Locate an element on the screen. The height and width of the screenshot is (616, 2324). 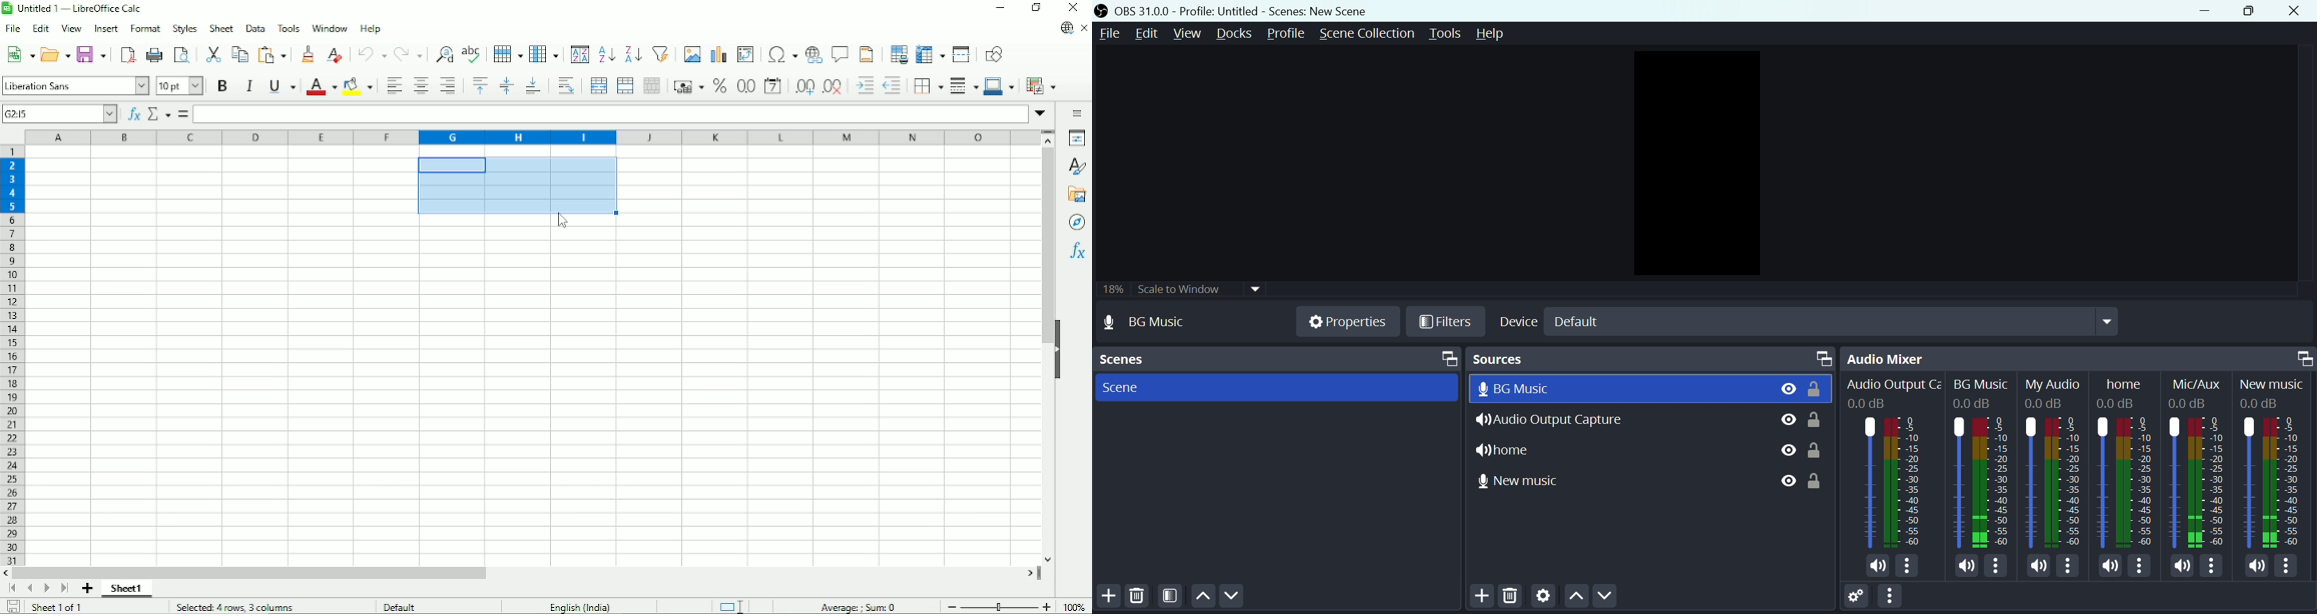
Mute /Unmute is located at coordinates (2252, 566).